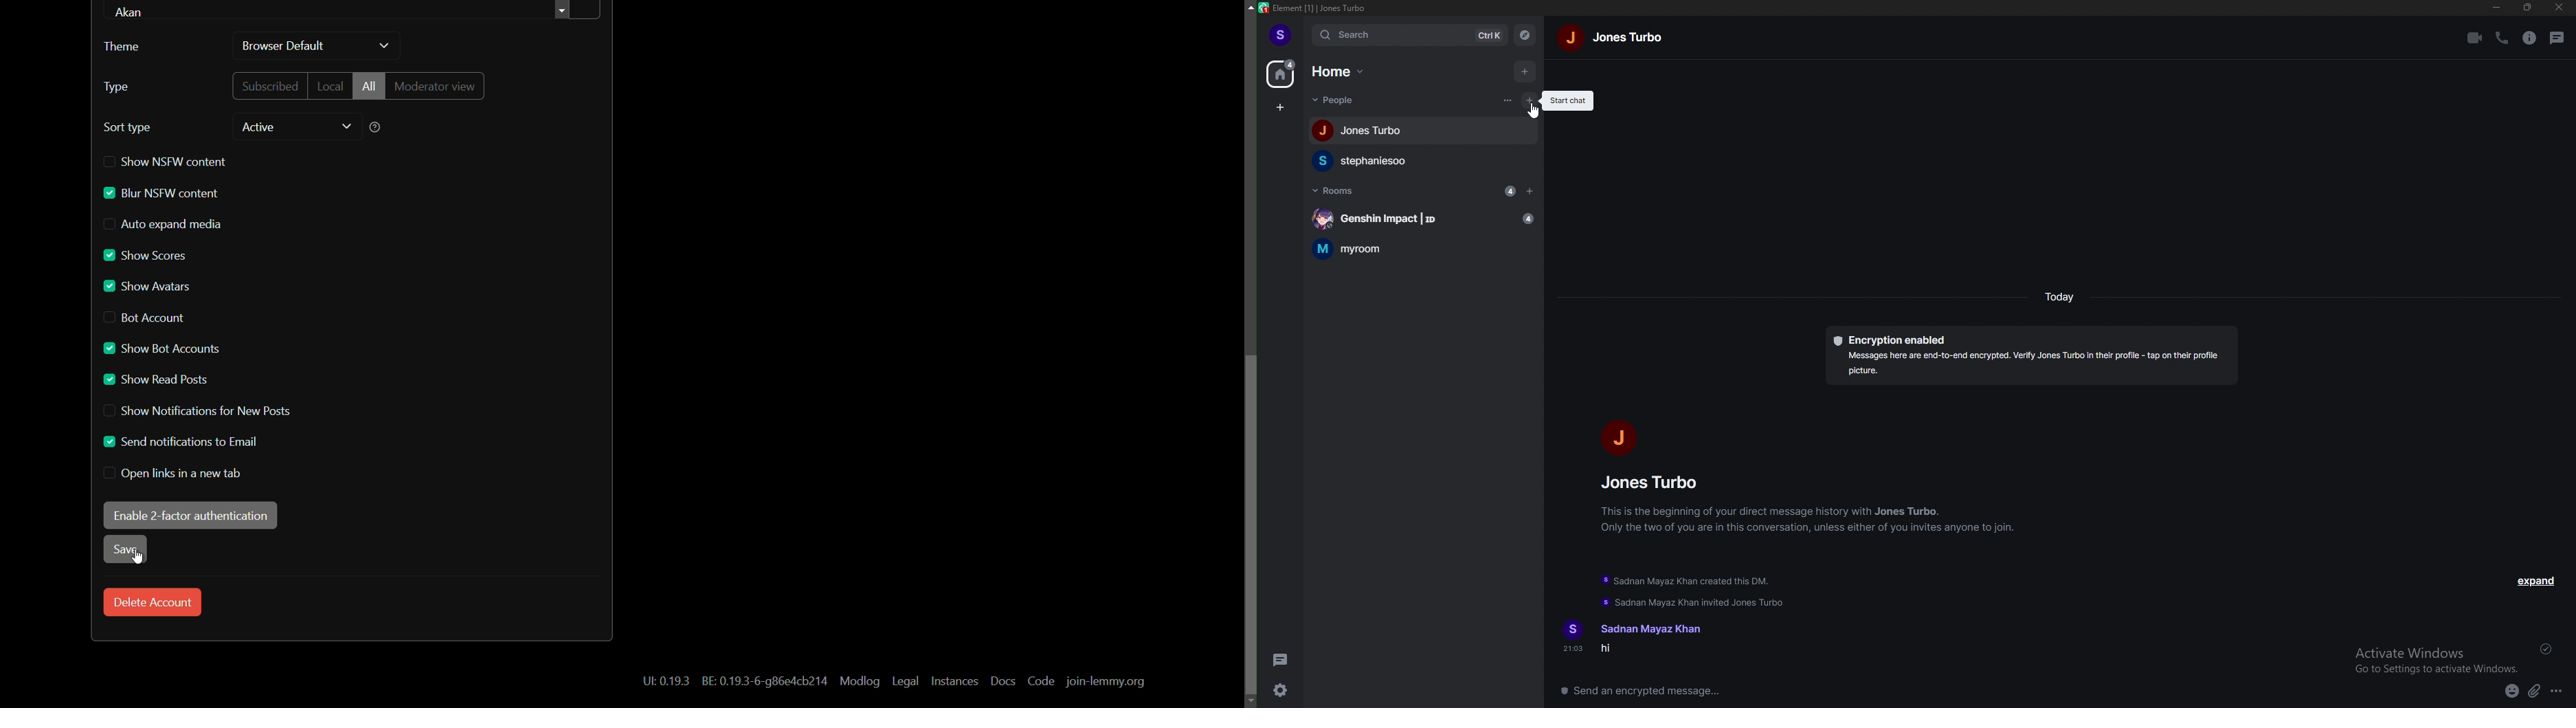  Describe the element at coordinates (1650, 691) in the screenshot. I see `send an encrypted message` at that location.